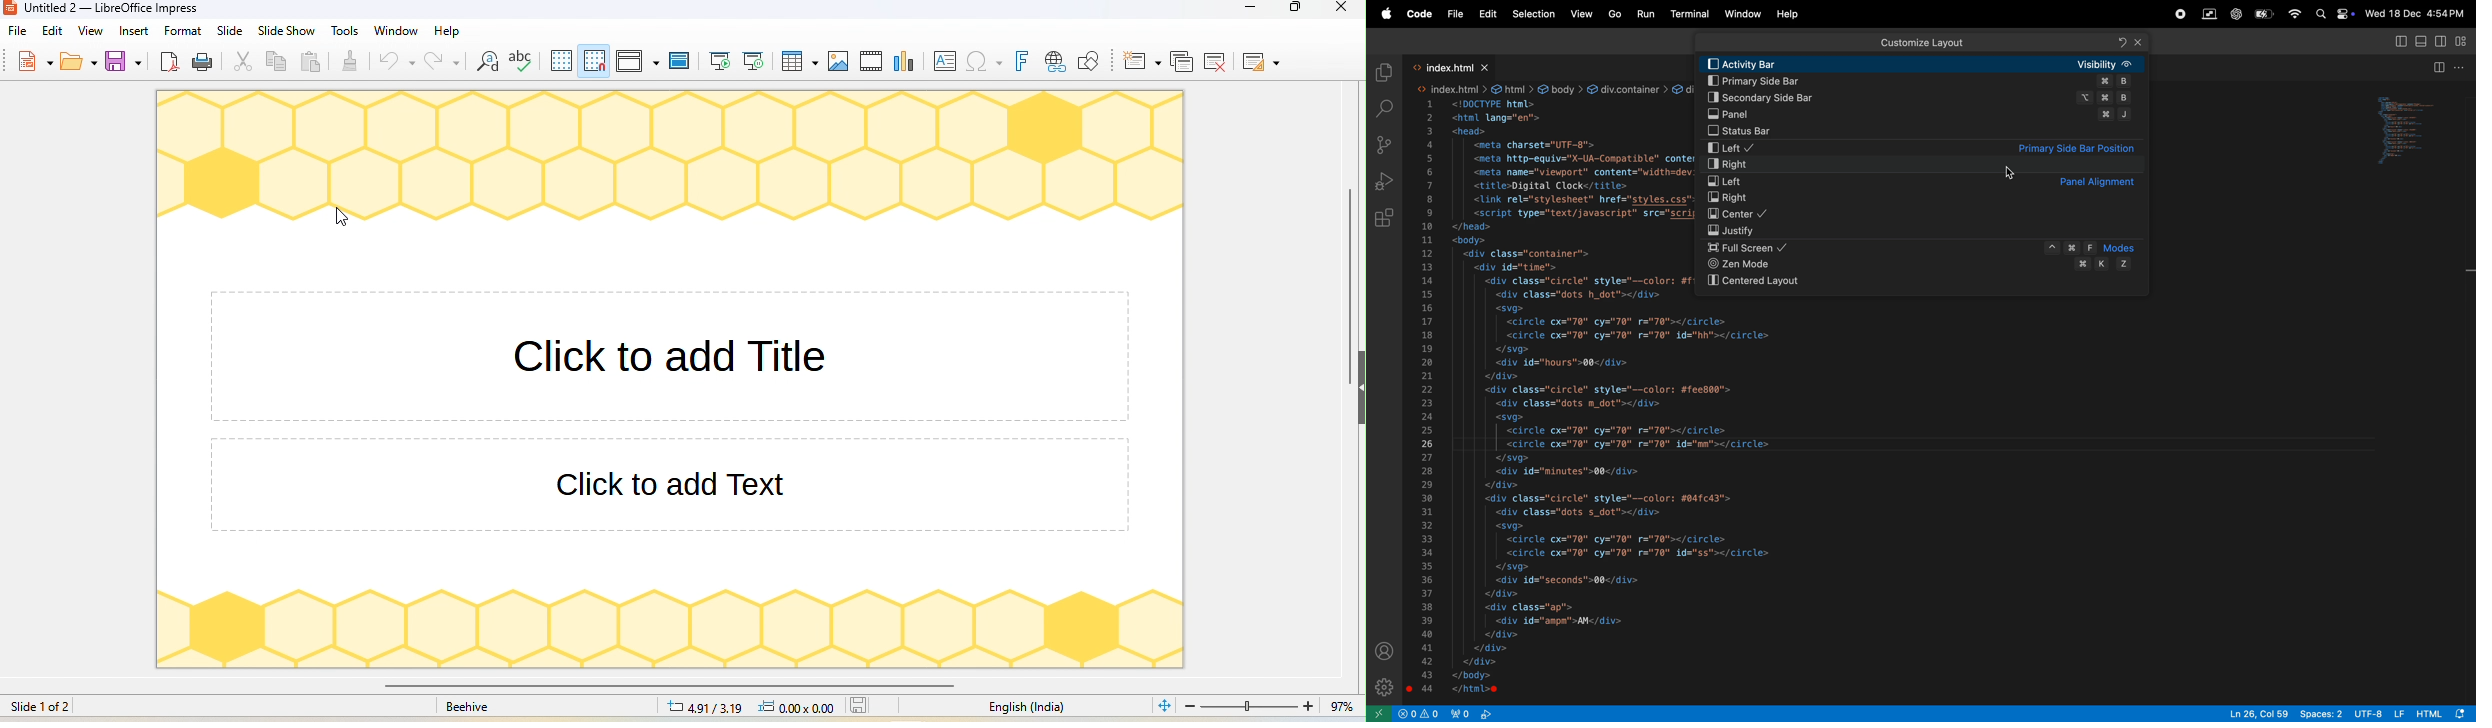  I want to click on help, so click(448, 32).